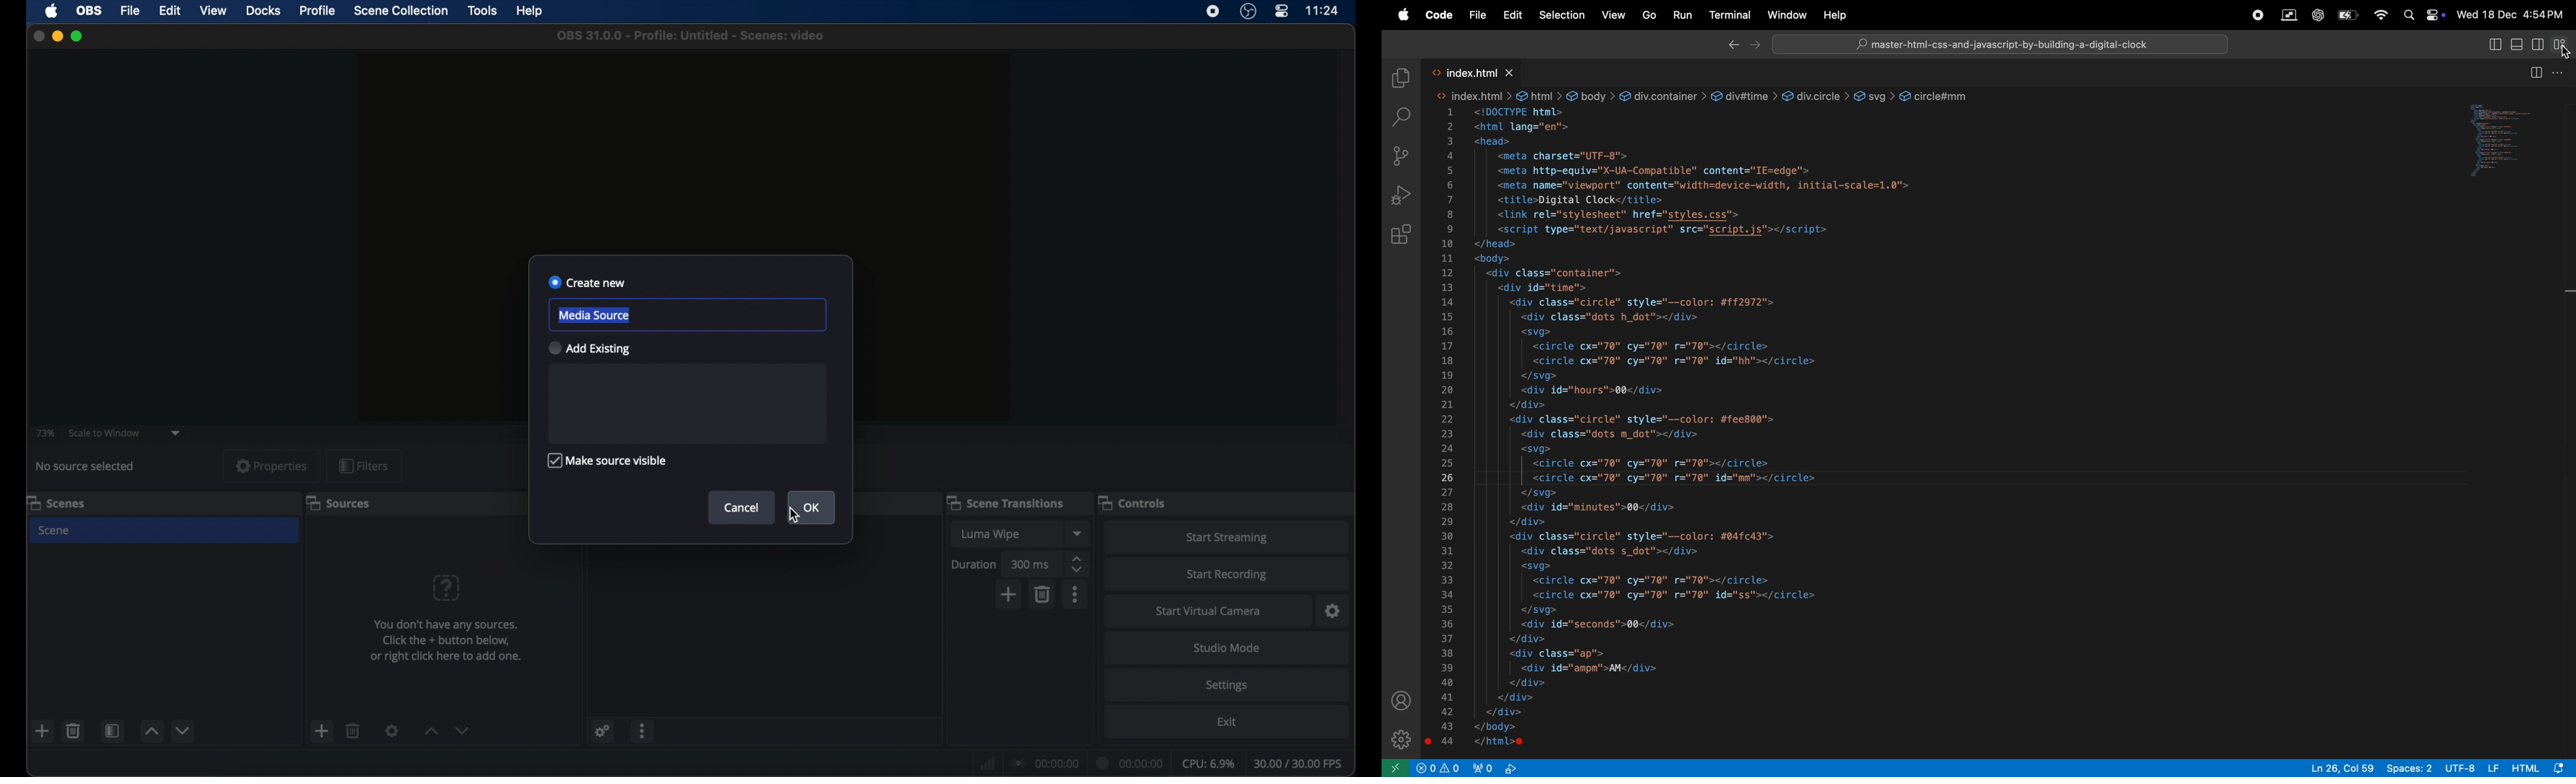 The width and height of the screenshot is (2576, 784). I want to click on network, so click(987, 763).